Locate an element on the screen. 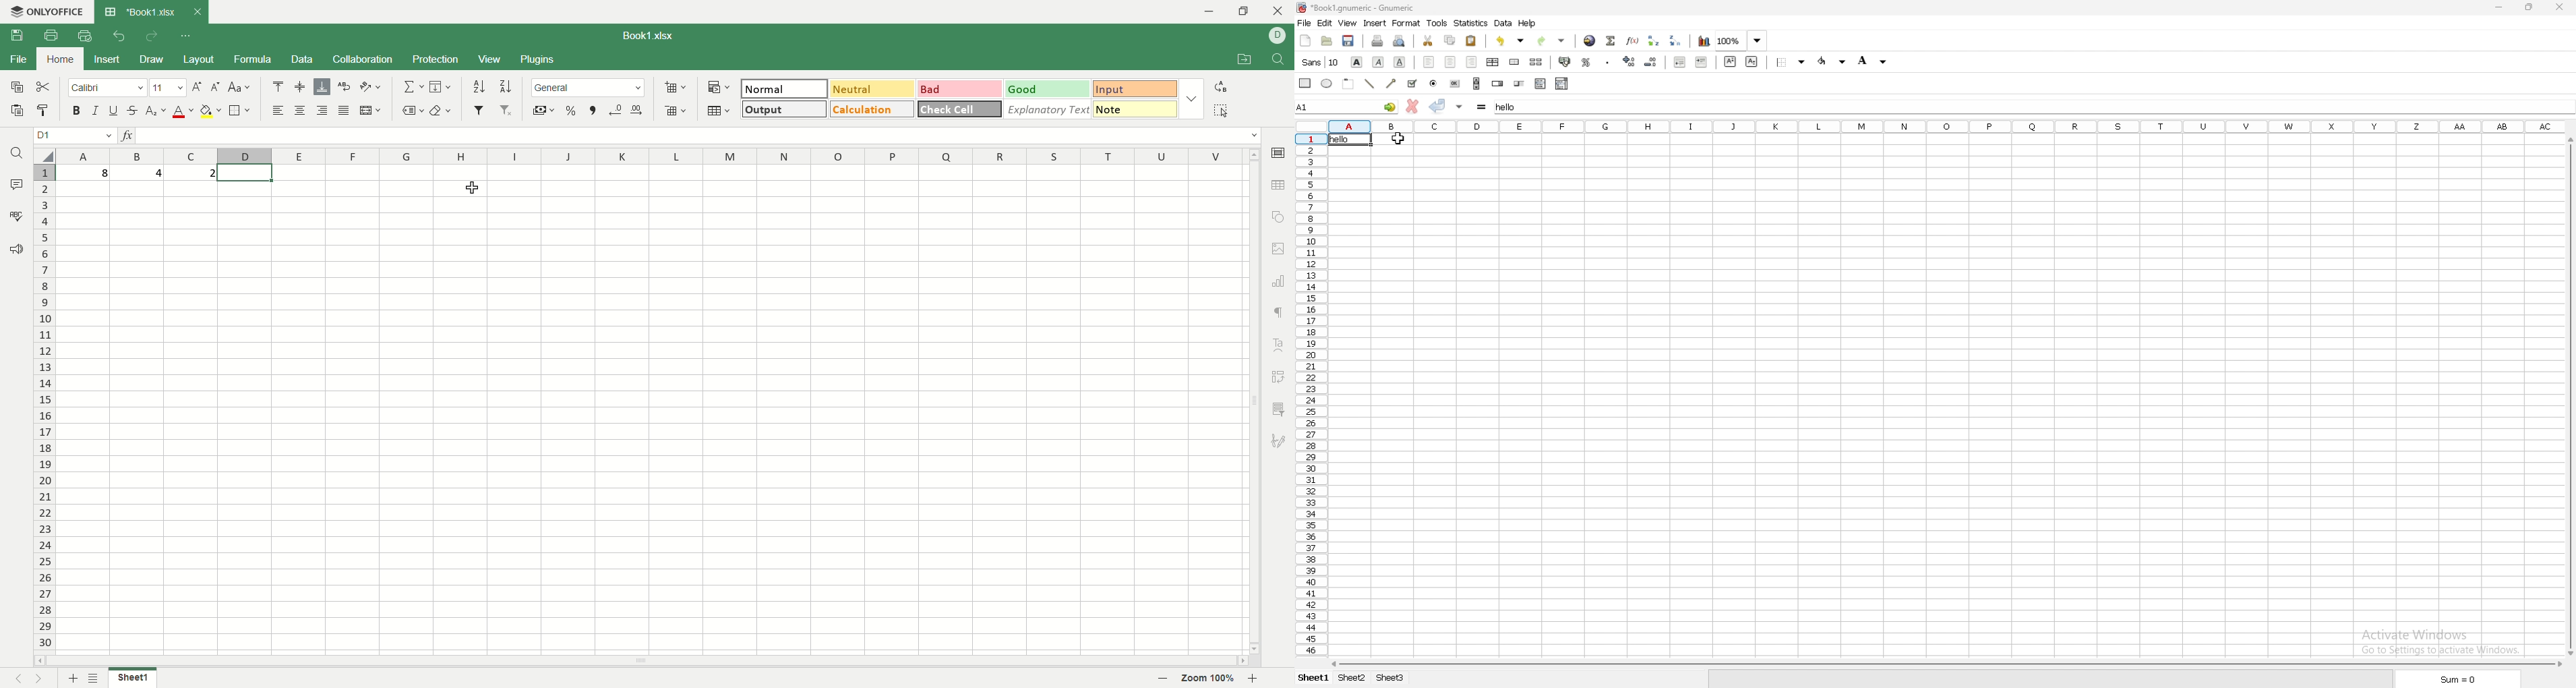 The width and height of the screenshot is (2576, 700). hello is located at coordinates (1339, 142).